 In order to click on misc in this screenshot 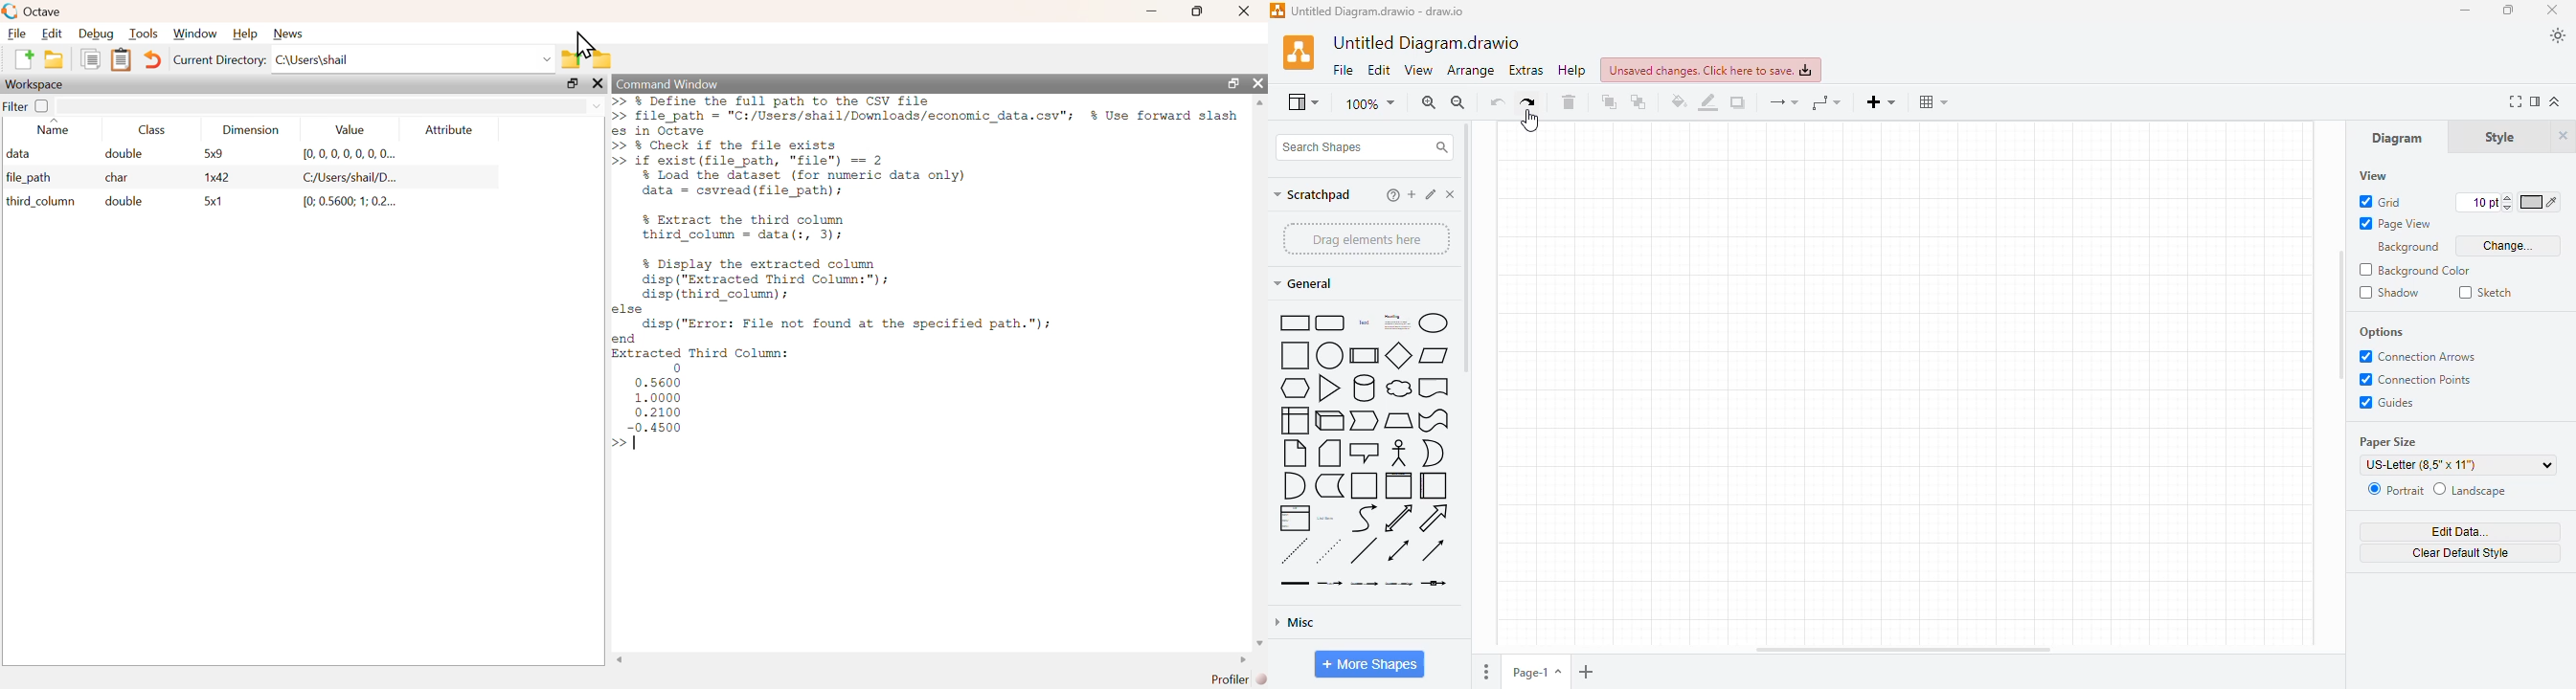, I will do `click(1295, 622)`.